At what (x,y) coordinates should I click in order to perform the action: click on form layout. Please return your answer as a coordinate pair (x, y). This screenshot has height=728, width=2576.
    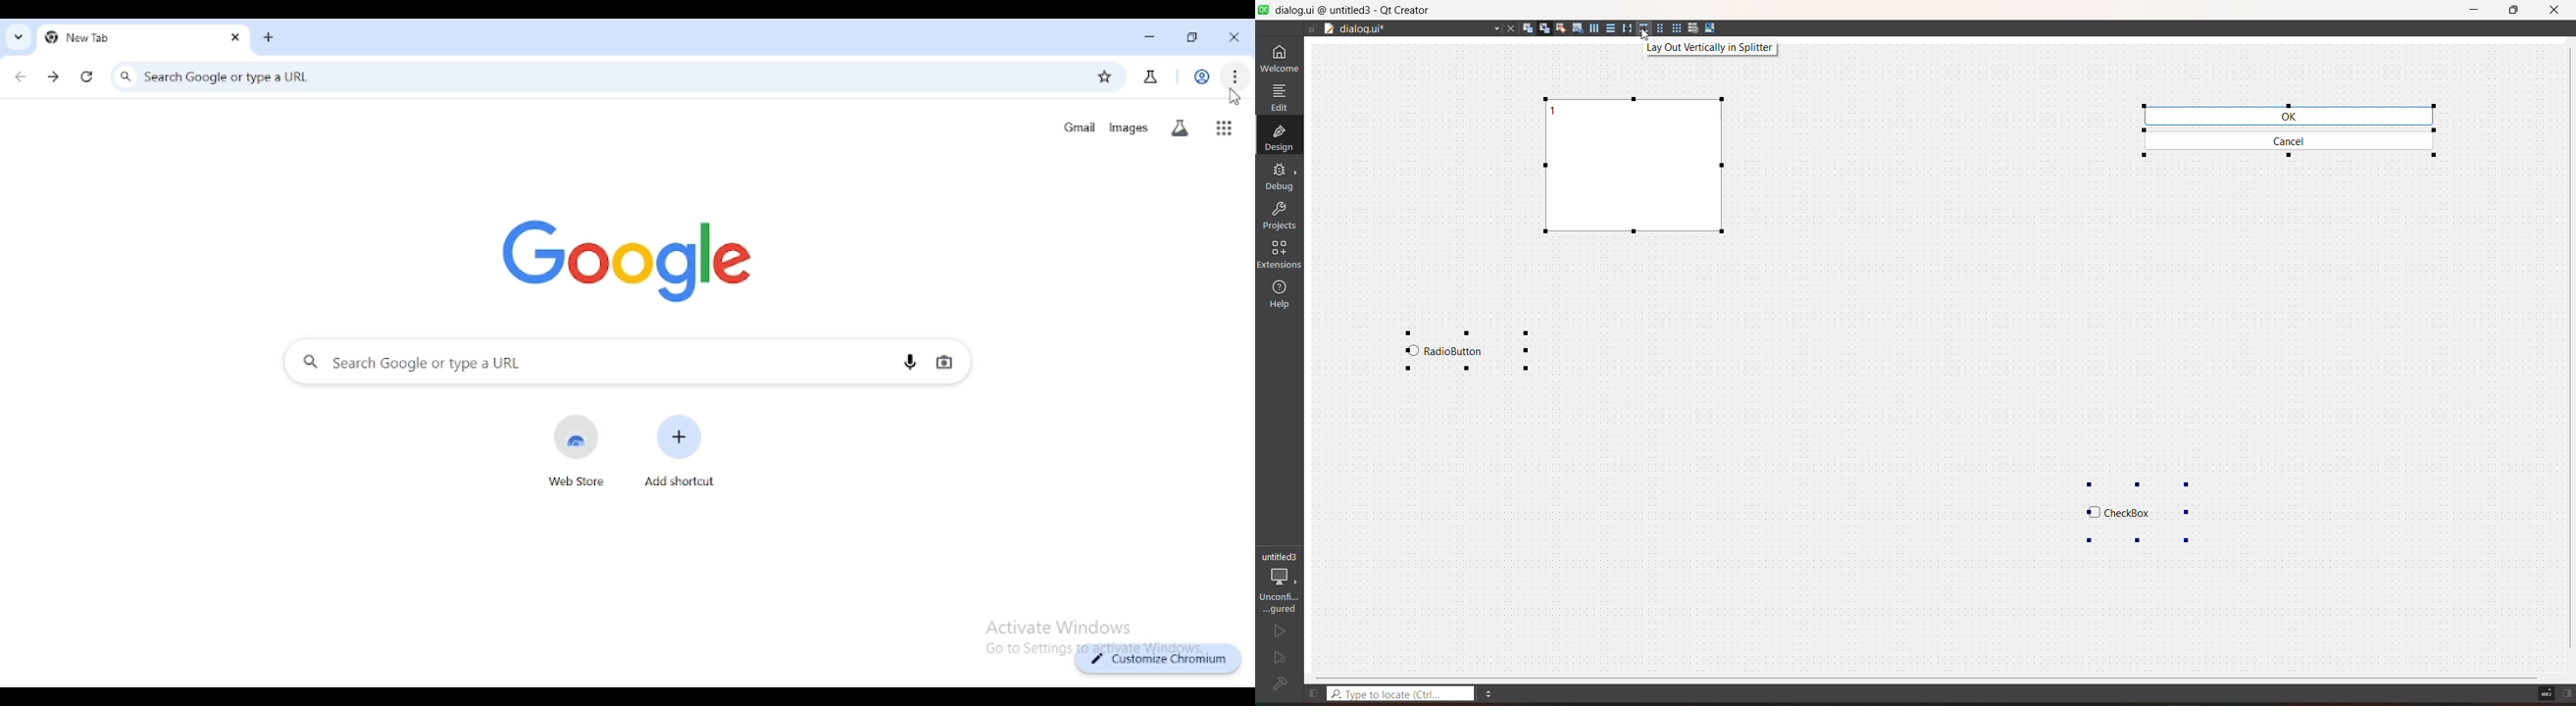
    Looking at the image, I should click on (1659, 29).